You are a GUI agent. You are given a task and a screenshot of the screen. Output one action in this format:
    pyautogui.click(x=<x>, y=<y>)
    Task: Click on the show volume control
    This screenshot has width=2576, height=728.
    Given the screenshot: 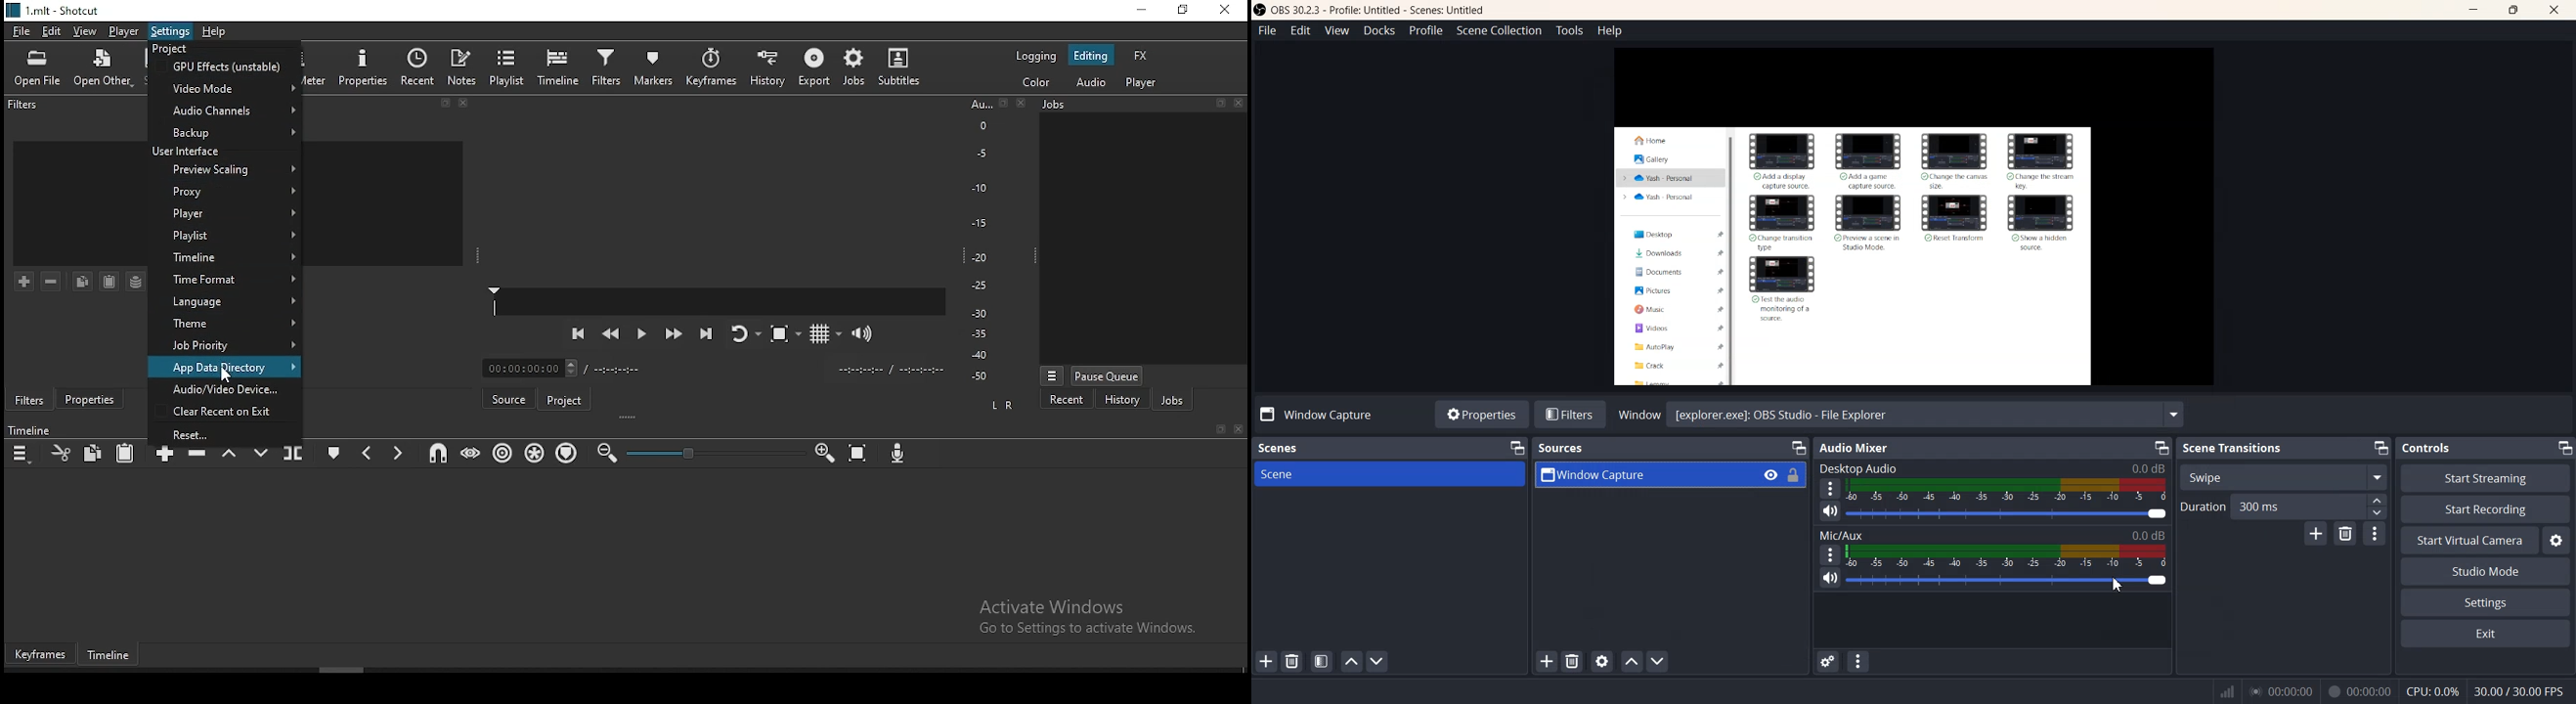 What is the action you would take?
    pyautogui.click(x=865, y=330)
    